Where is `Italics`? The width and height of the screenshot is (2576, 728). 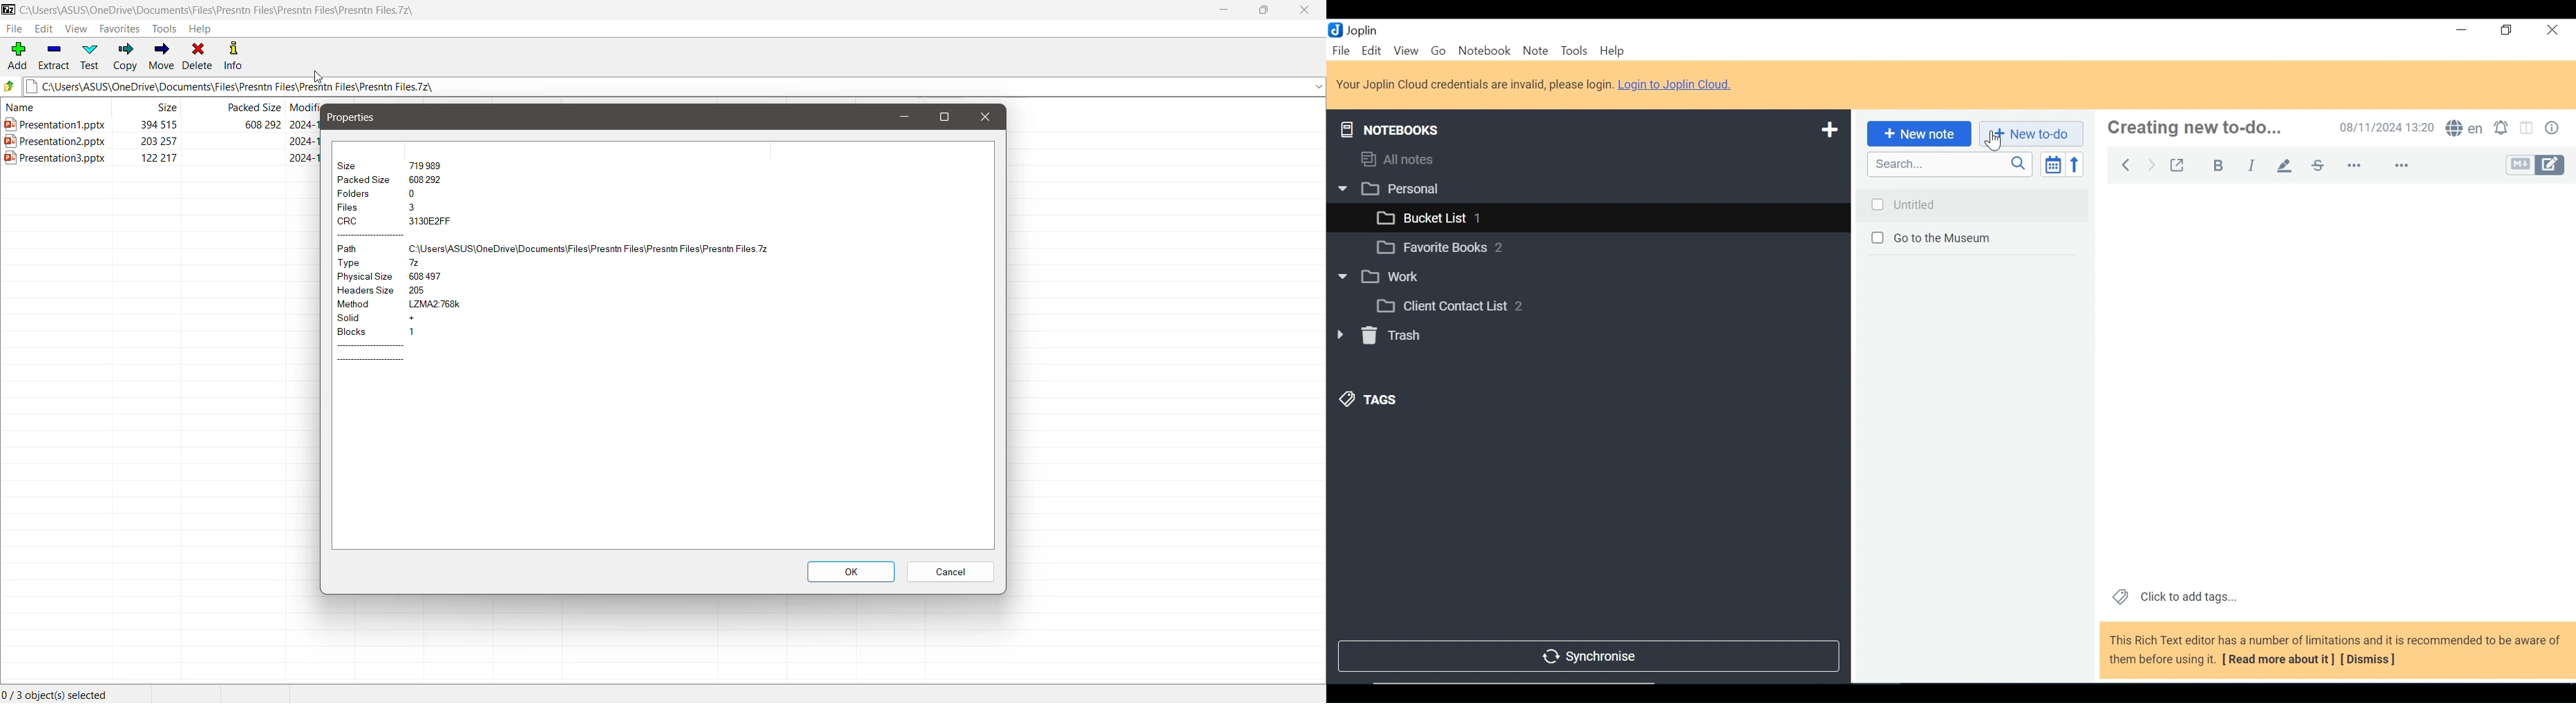 Italics is located at coordinates (2252, 166).